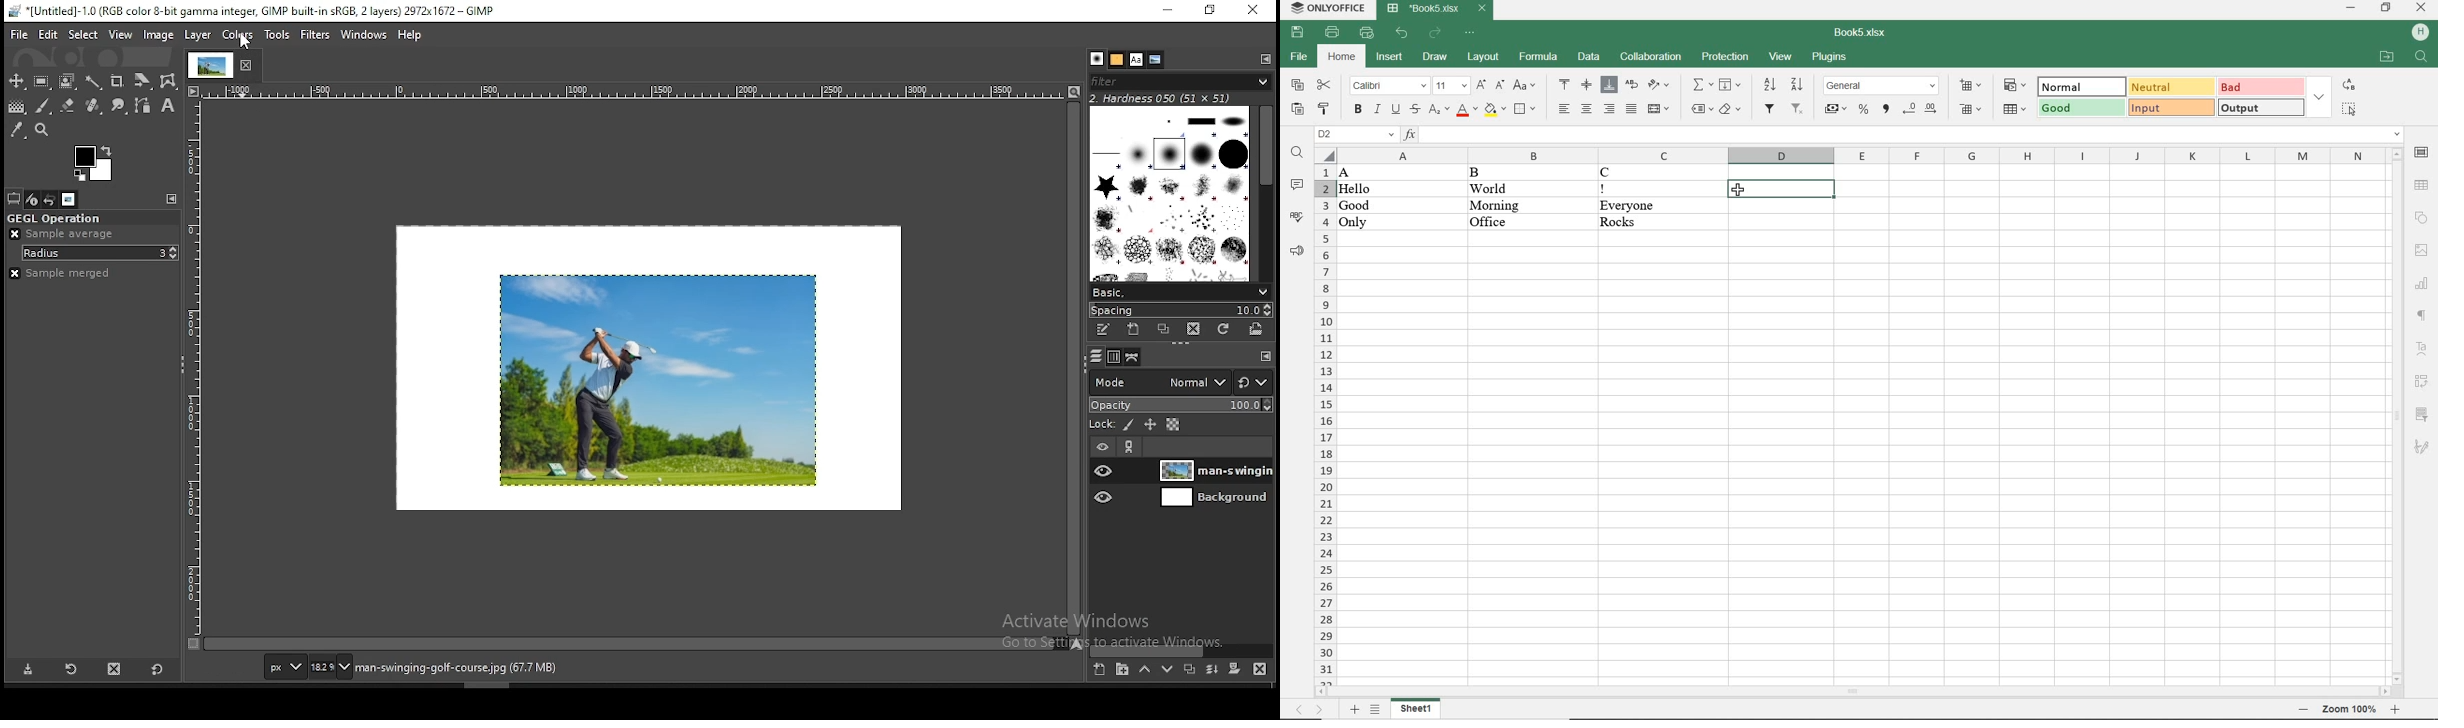 The width and height of the screenshot is (2464, 728). Describe the element at coordinates (1326, 85) in the screenshot. I see `cut` at that location.